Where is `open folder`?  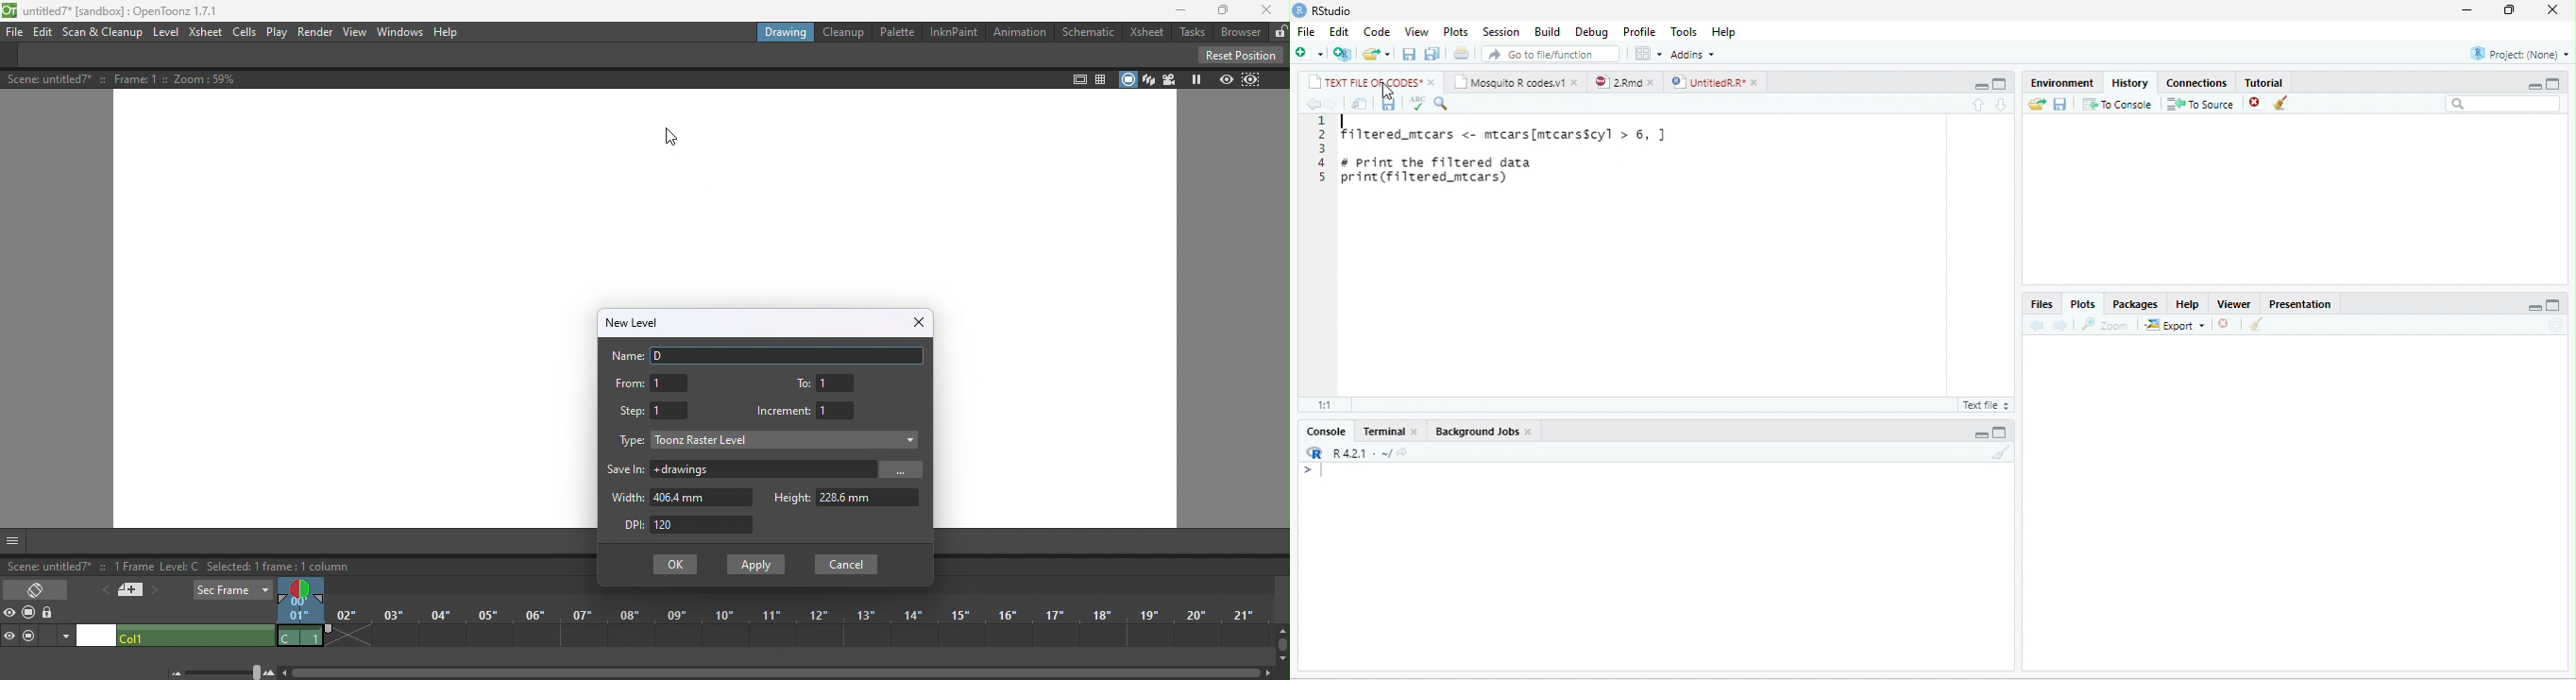 open folder is located at coordinates (2037, 104).